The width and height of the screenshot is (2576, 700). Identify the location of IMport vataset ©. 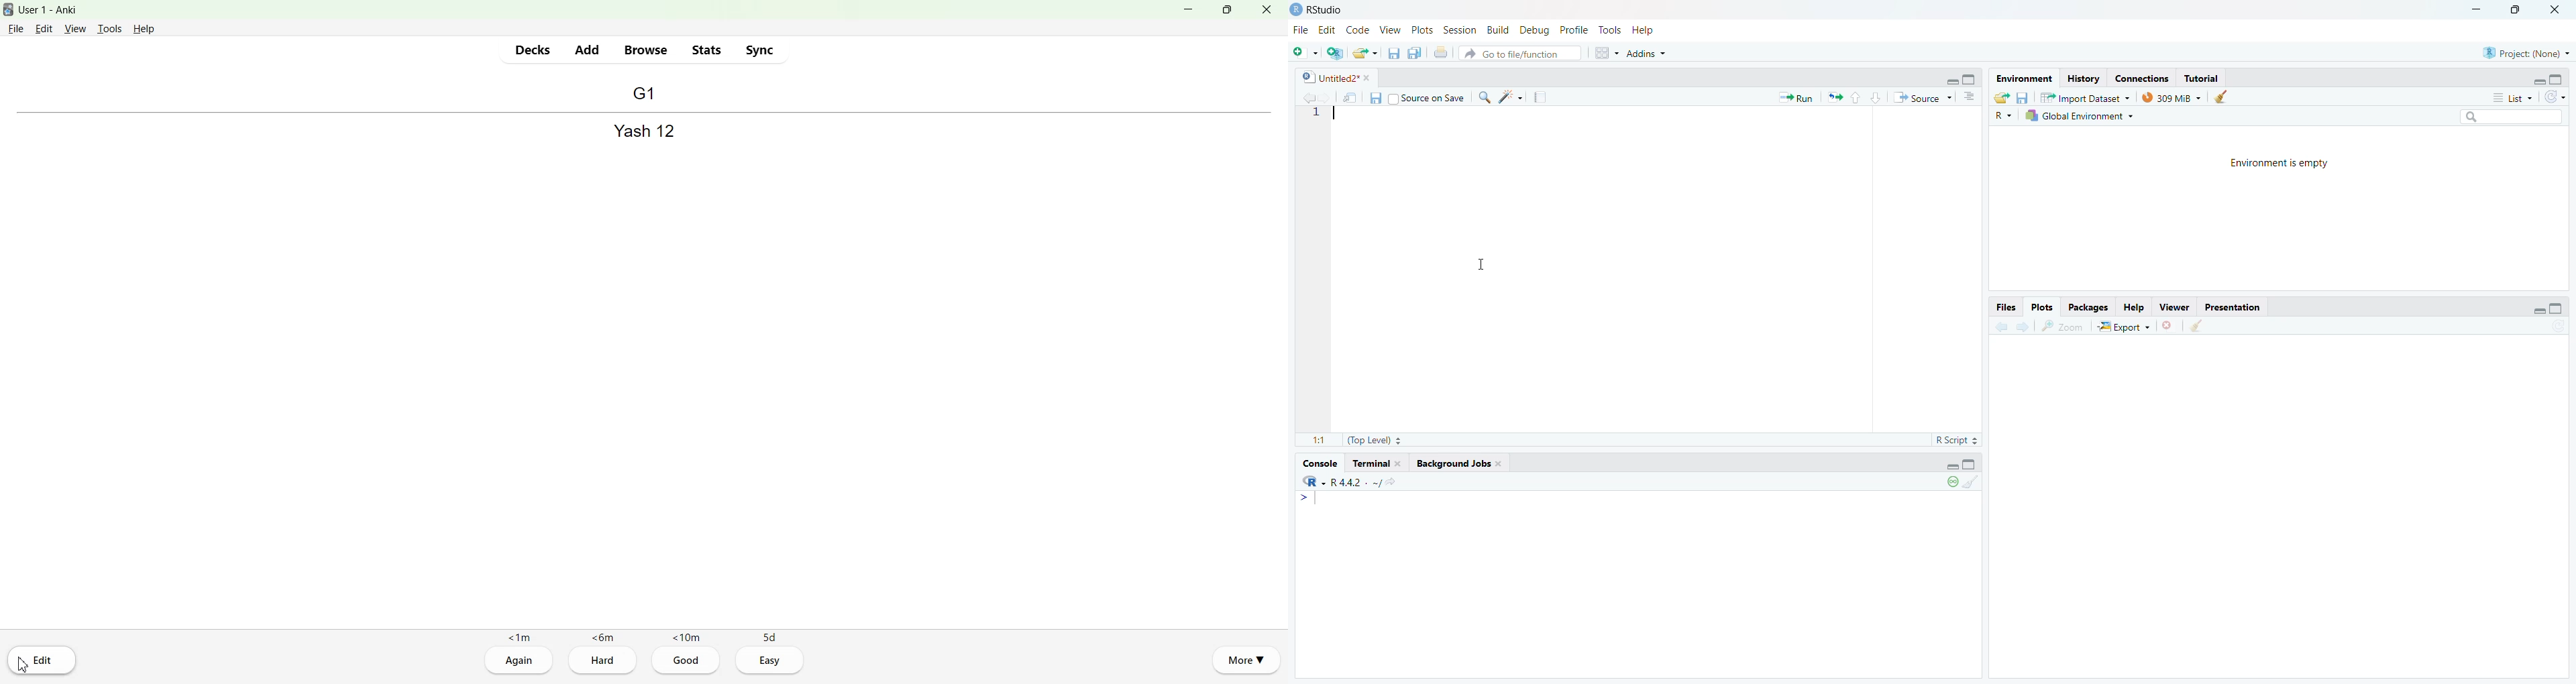
(2083, 100).